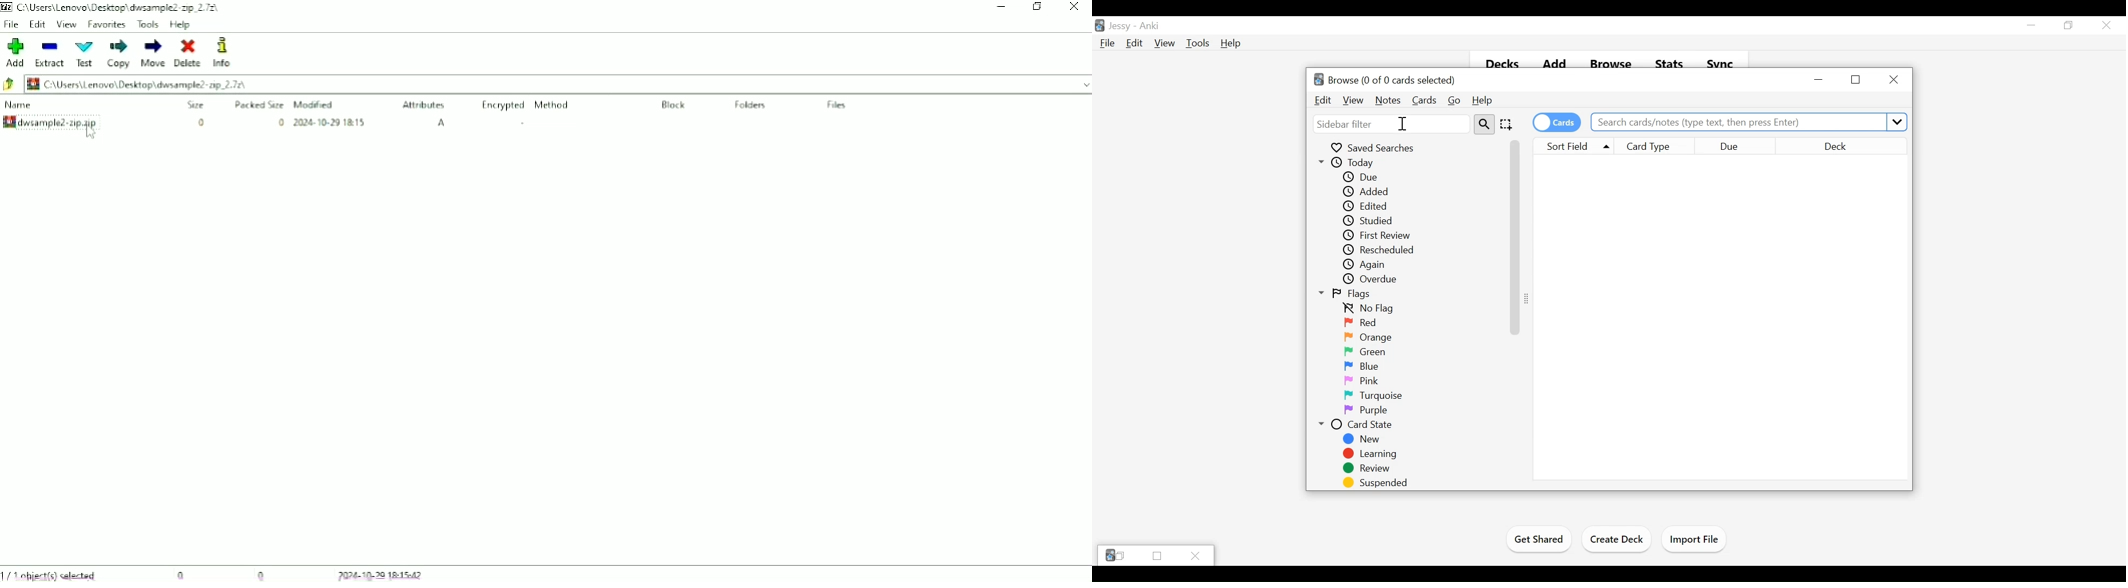 The width and height of the screenshot is (2128, 588). Describe the element at coordinates (389, 575) in the screenshot. I see `2024-10-29 18:15:42` at that location.